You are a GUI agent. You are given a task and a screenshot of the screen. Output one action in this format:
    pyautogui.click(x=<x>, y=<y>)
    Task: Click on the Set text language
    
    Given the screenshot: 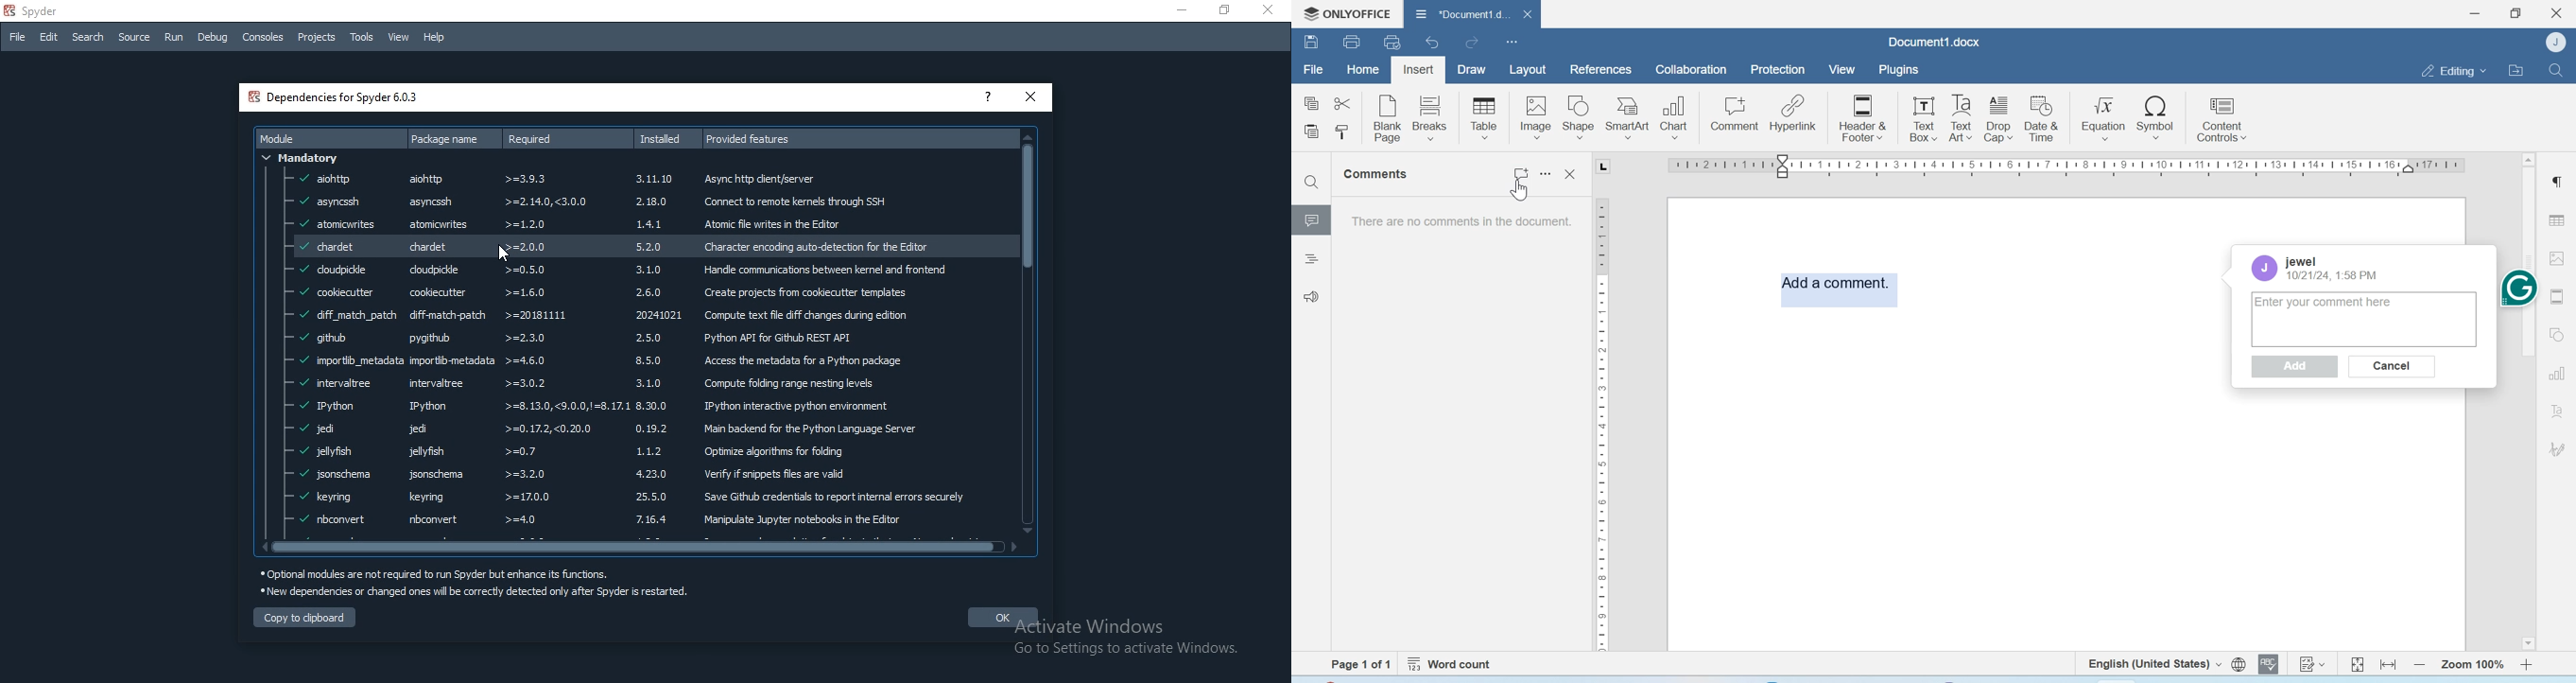 What is the action you would take?
    pyautogui.click(x=2152, y=663)
    